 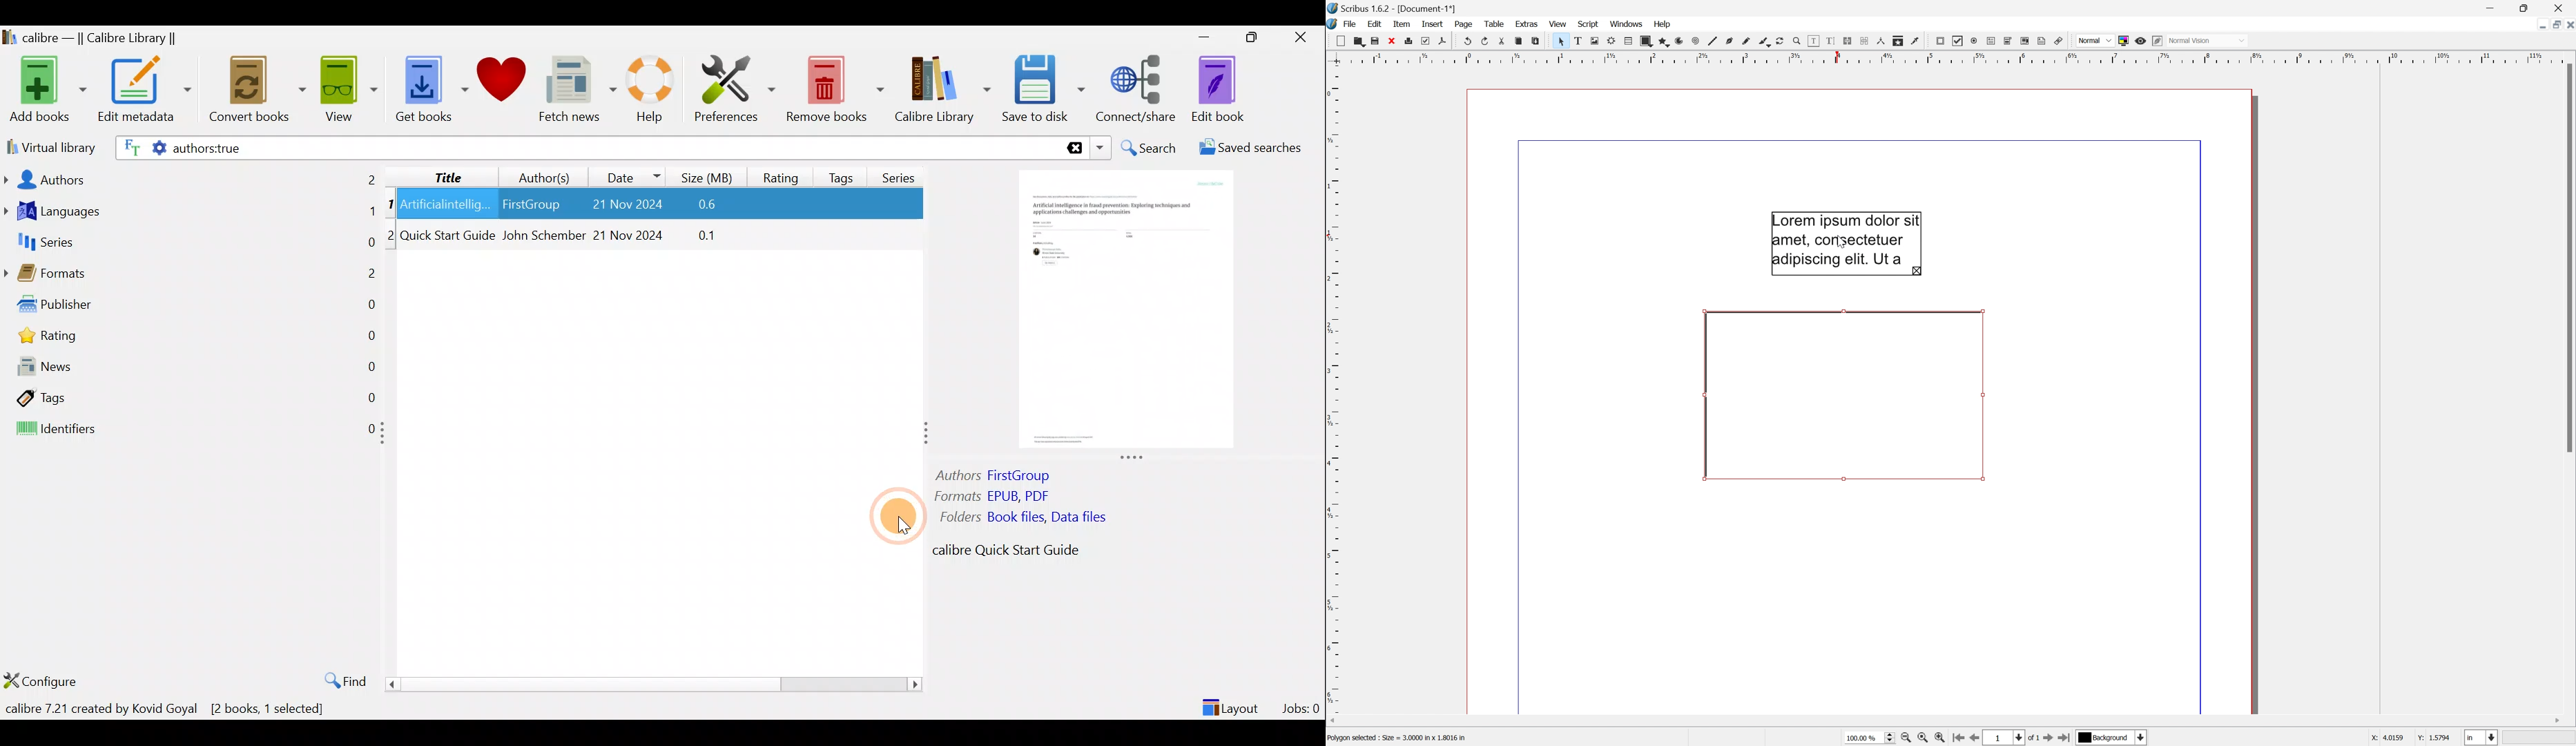 What do you see at coordinates (1502, 40) in the screenshot?
I see `Cut` at bounding box center [1502, 40].